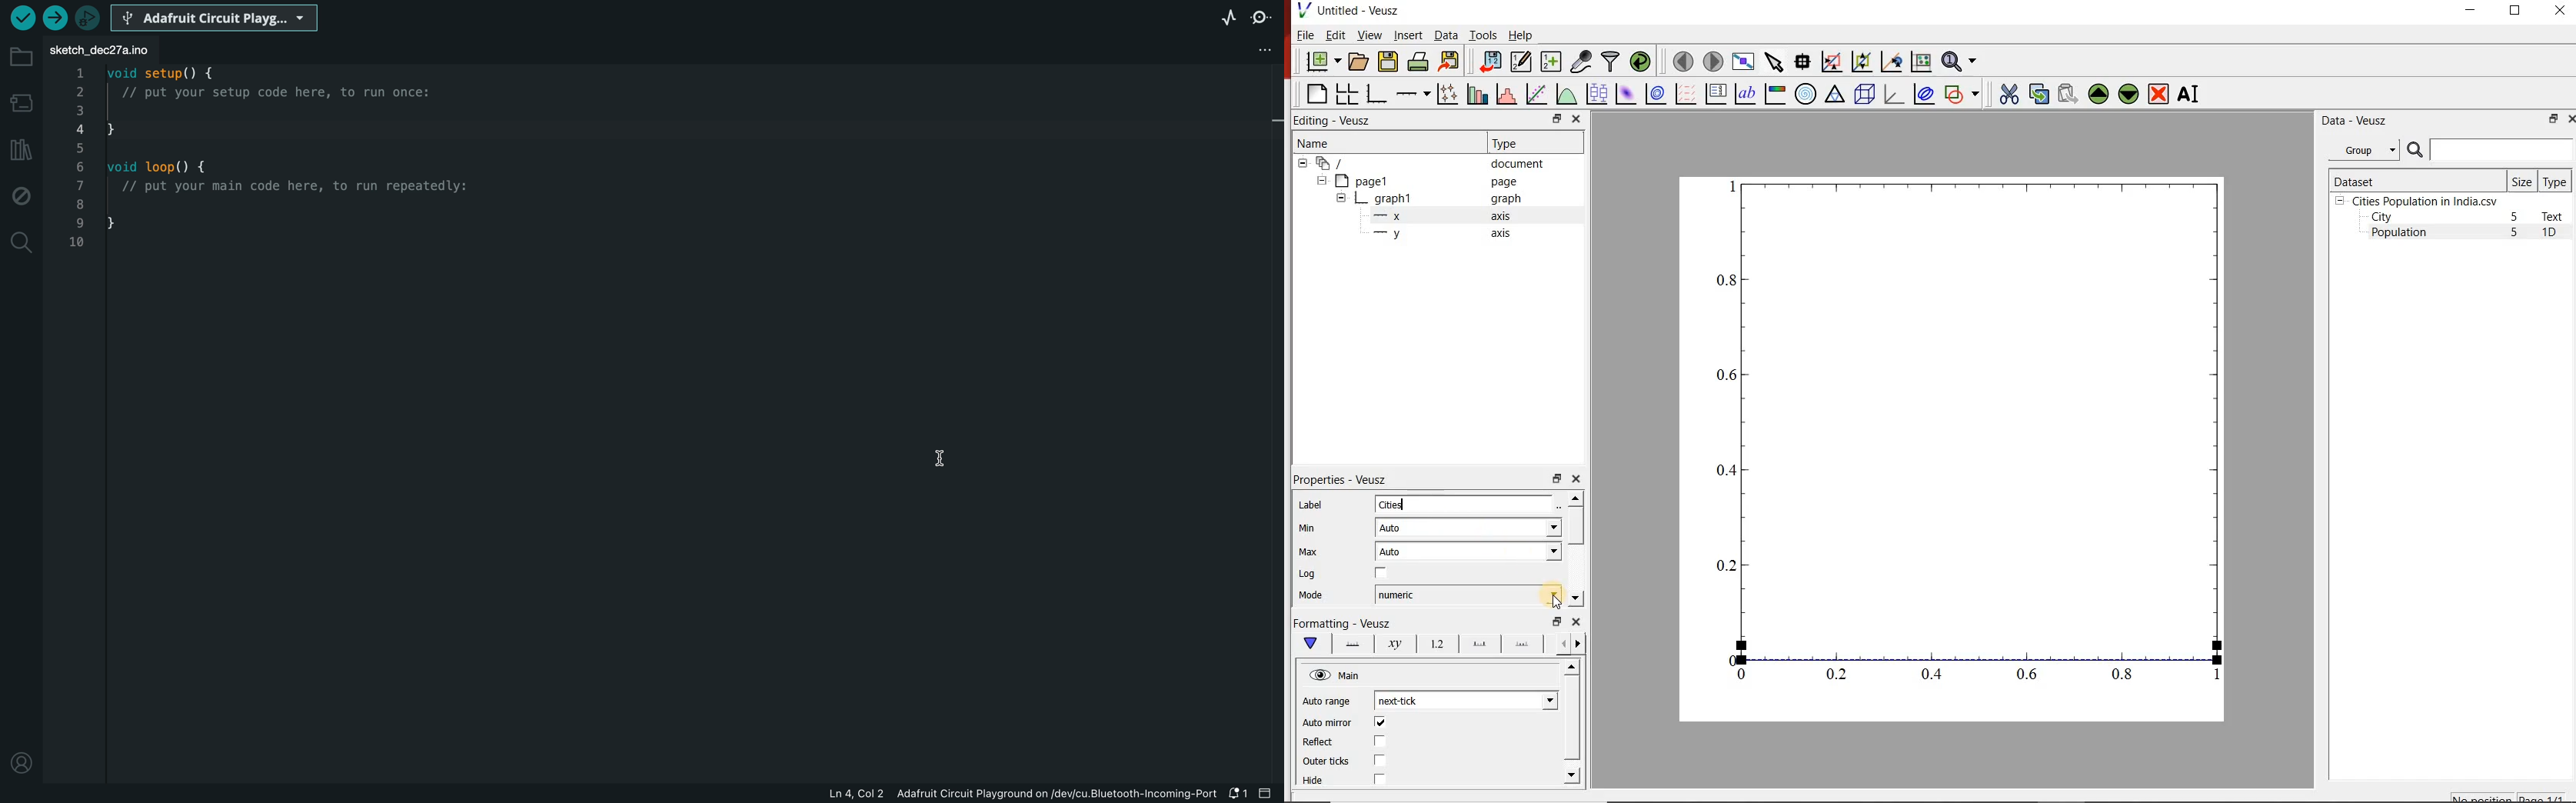 The width and height of the screenshot is (2576, 812). What do you see at coordinates (1325, 761) in the screenshot?
I see `Outer ticks` at bounding box center [1325, 761].